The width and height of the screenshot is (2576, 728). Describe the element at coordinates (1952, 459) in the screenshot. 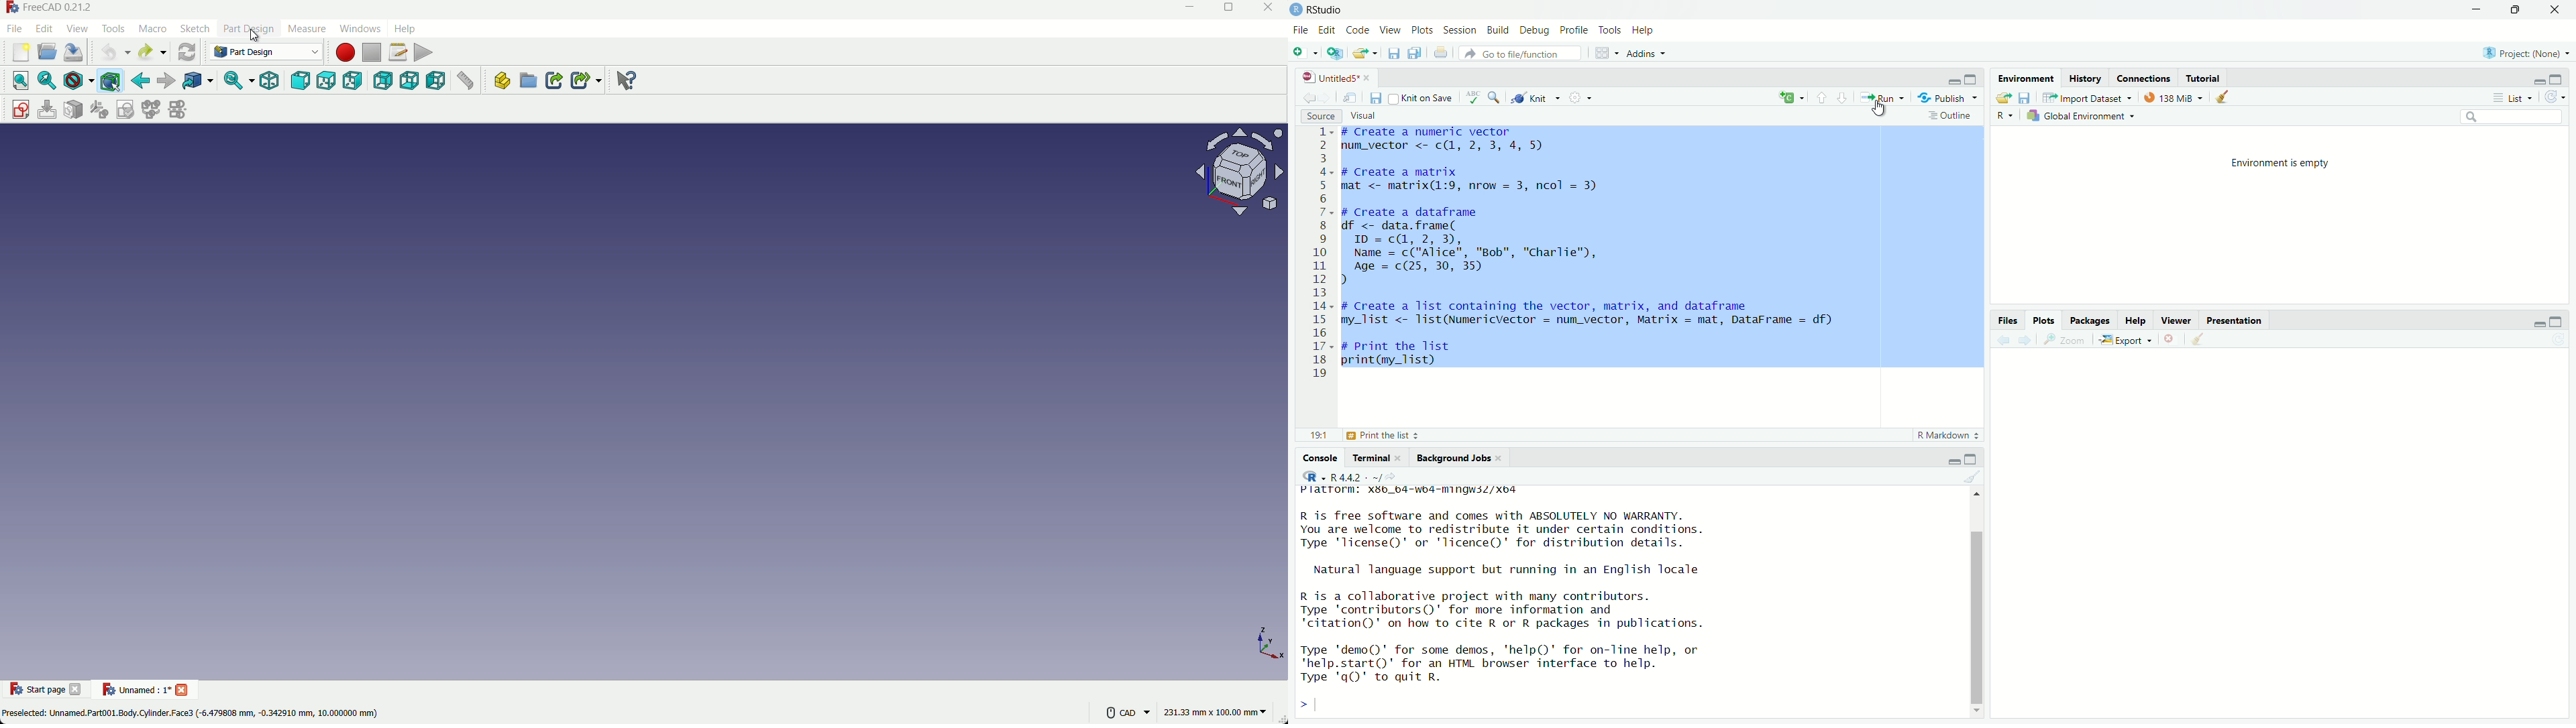

I see `minimise` at that location.